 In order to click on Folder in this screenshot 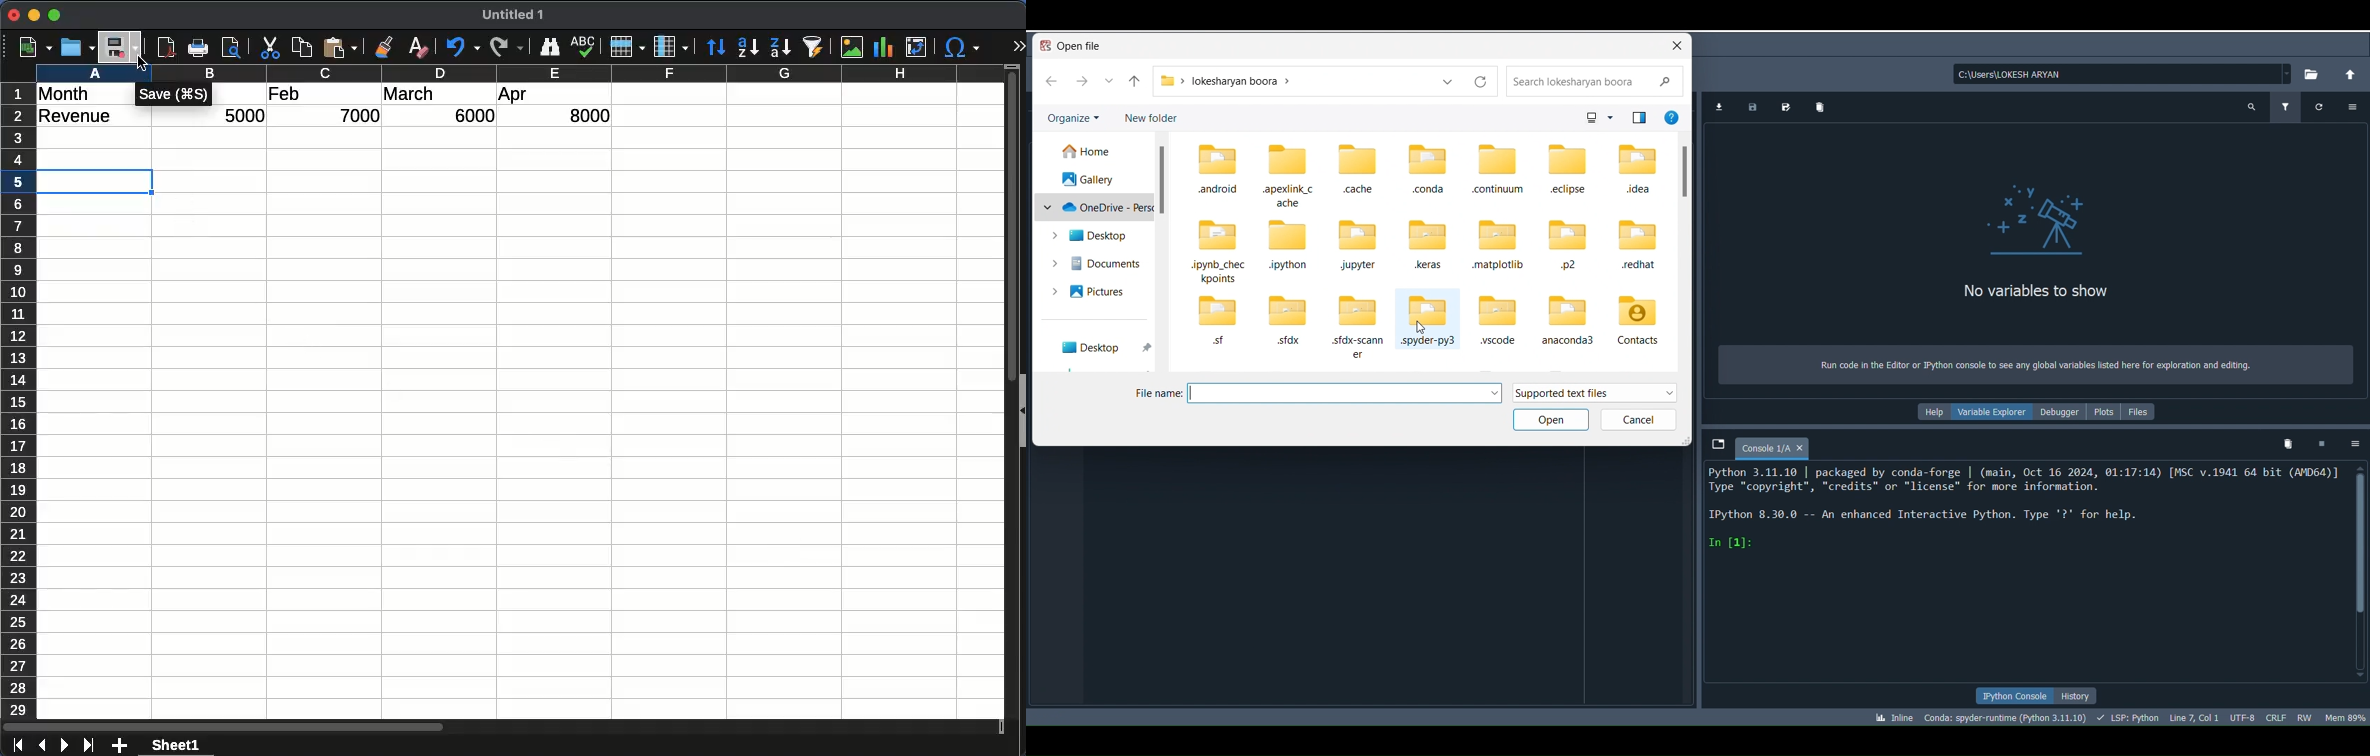, I will do `click(1638, 321)`.